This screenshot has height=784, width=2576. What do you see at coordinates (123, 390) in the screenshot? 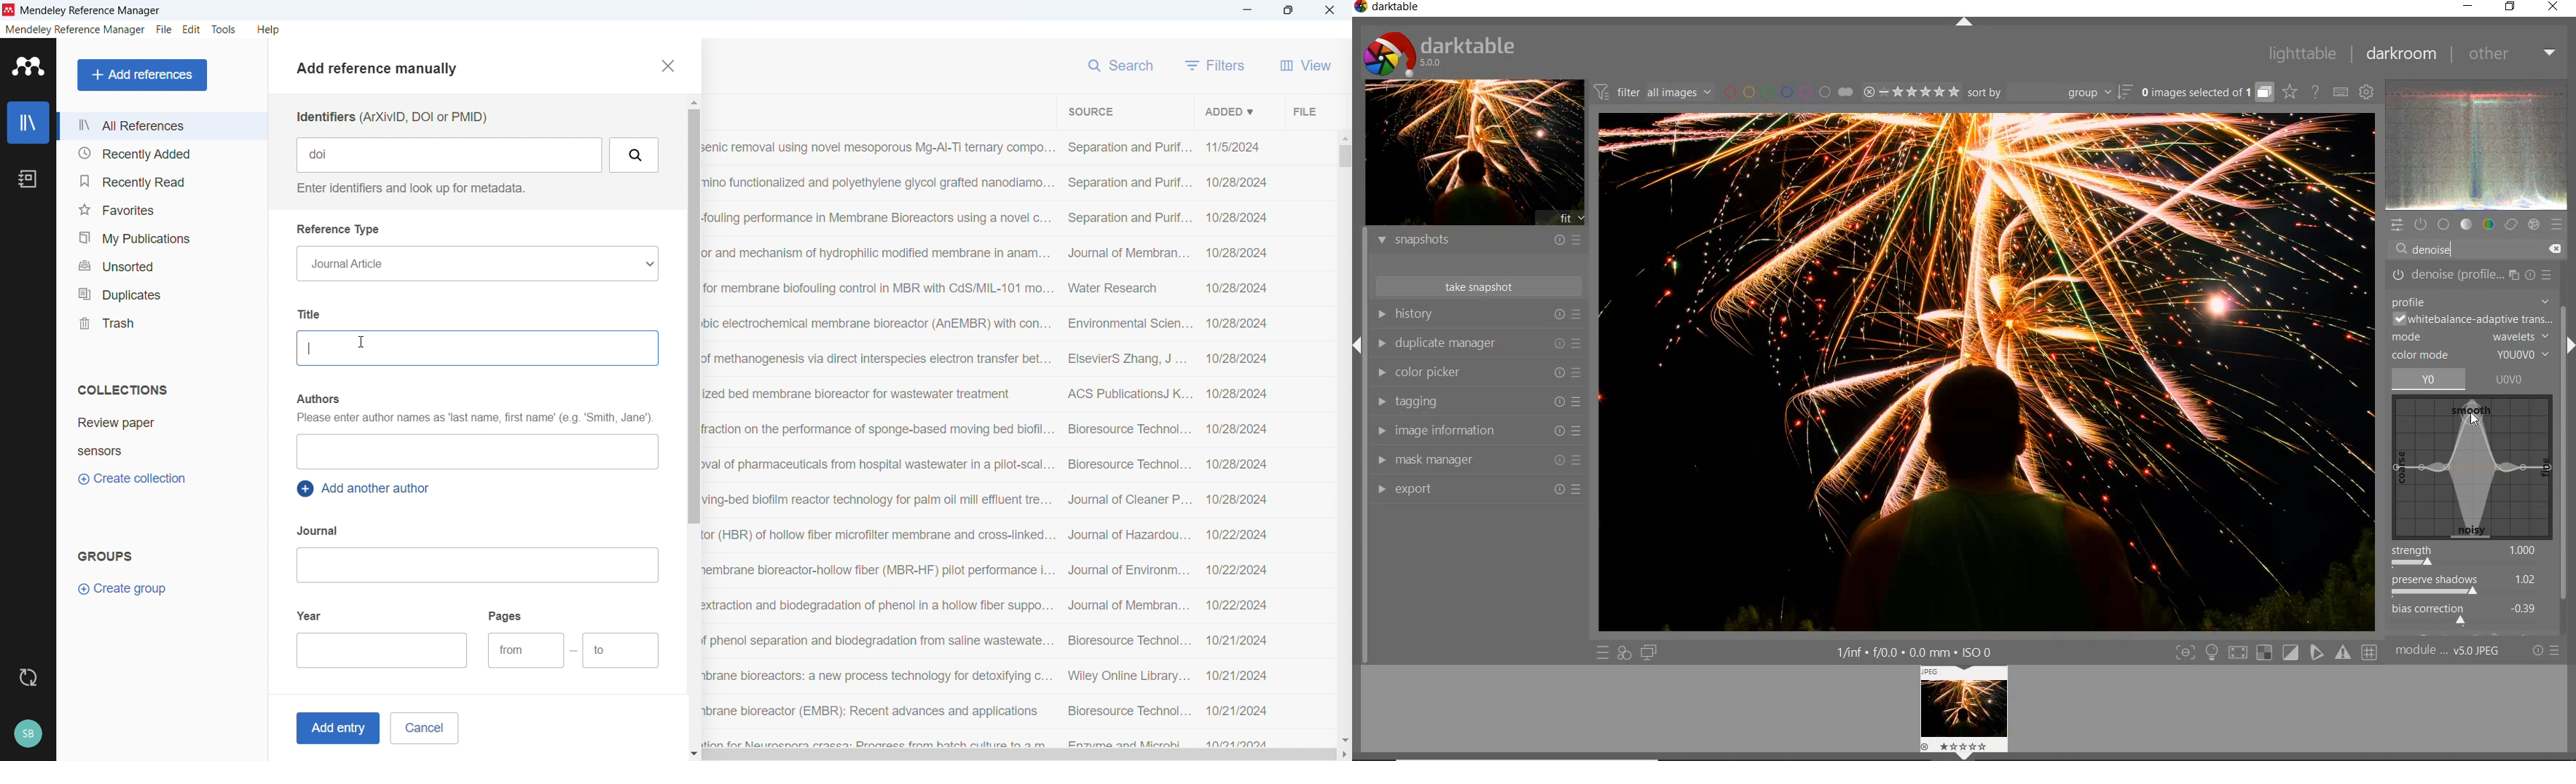
I see `Collections ` at bounding box center [123, 390].